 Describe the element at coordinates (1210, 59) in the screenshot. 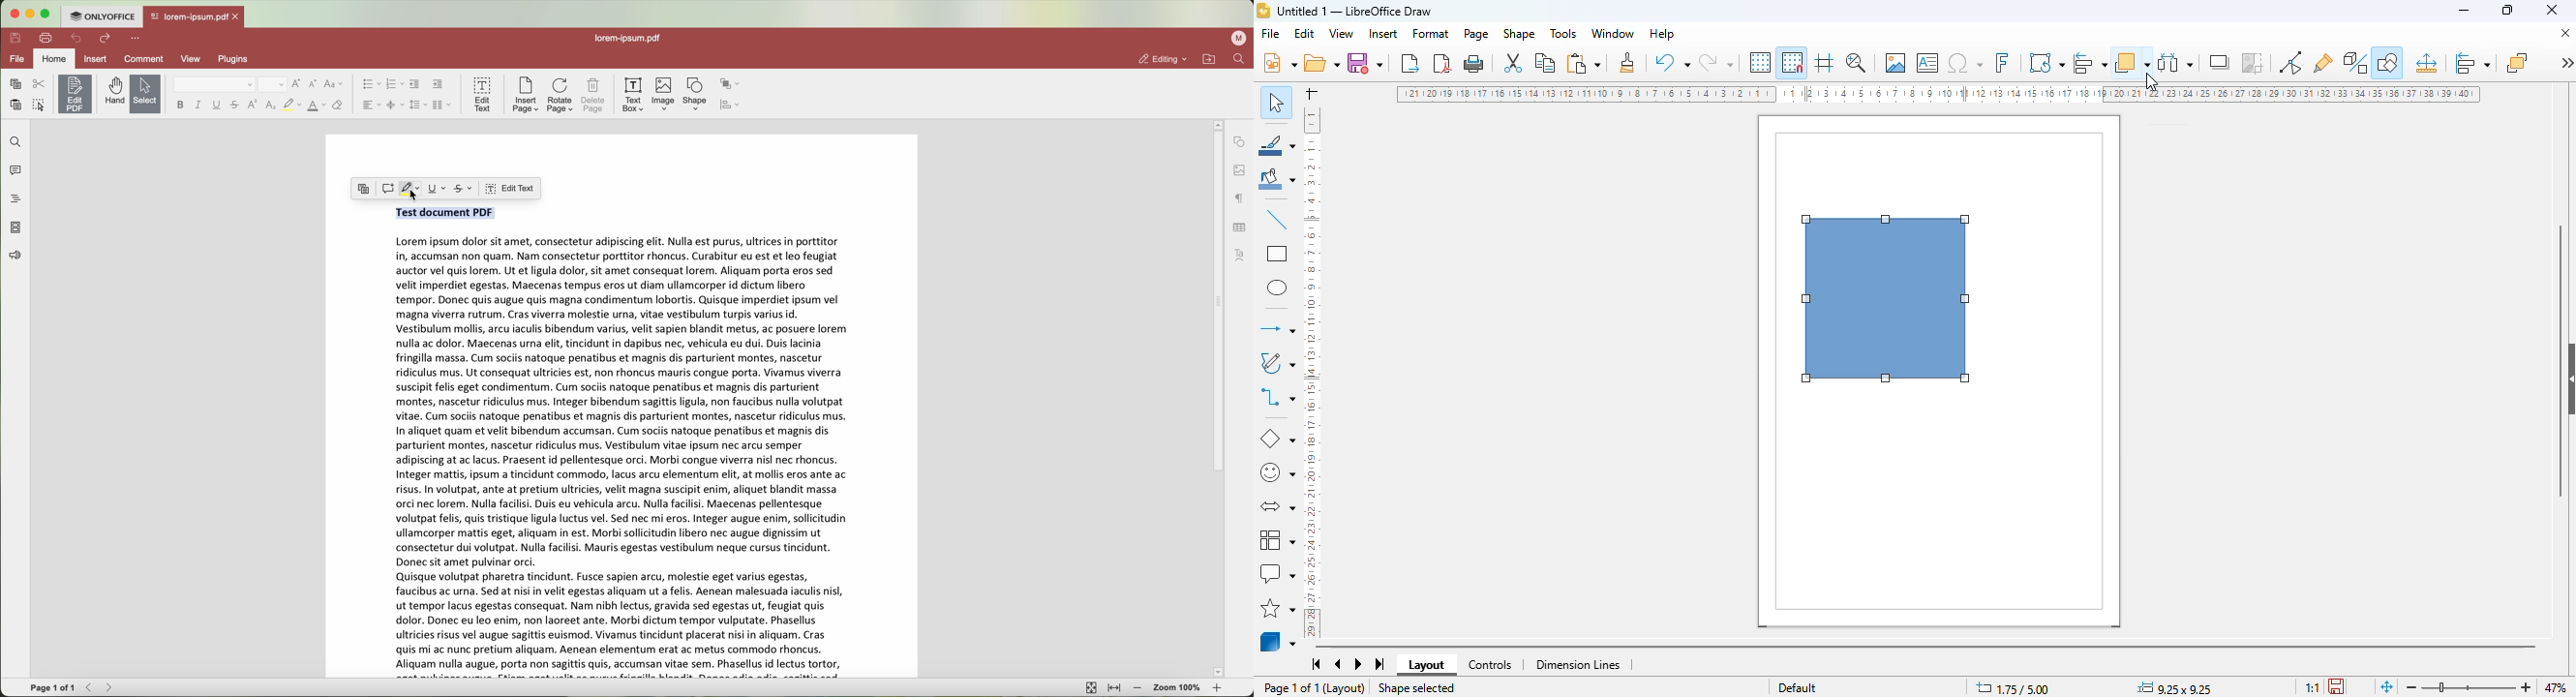

I see `open file location` at that location.